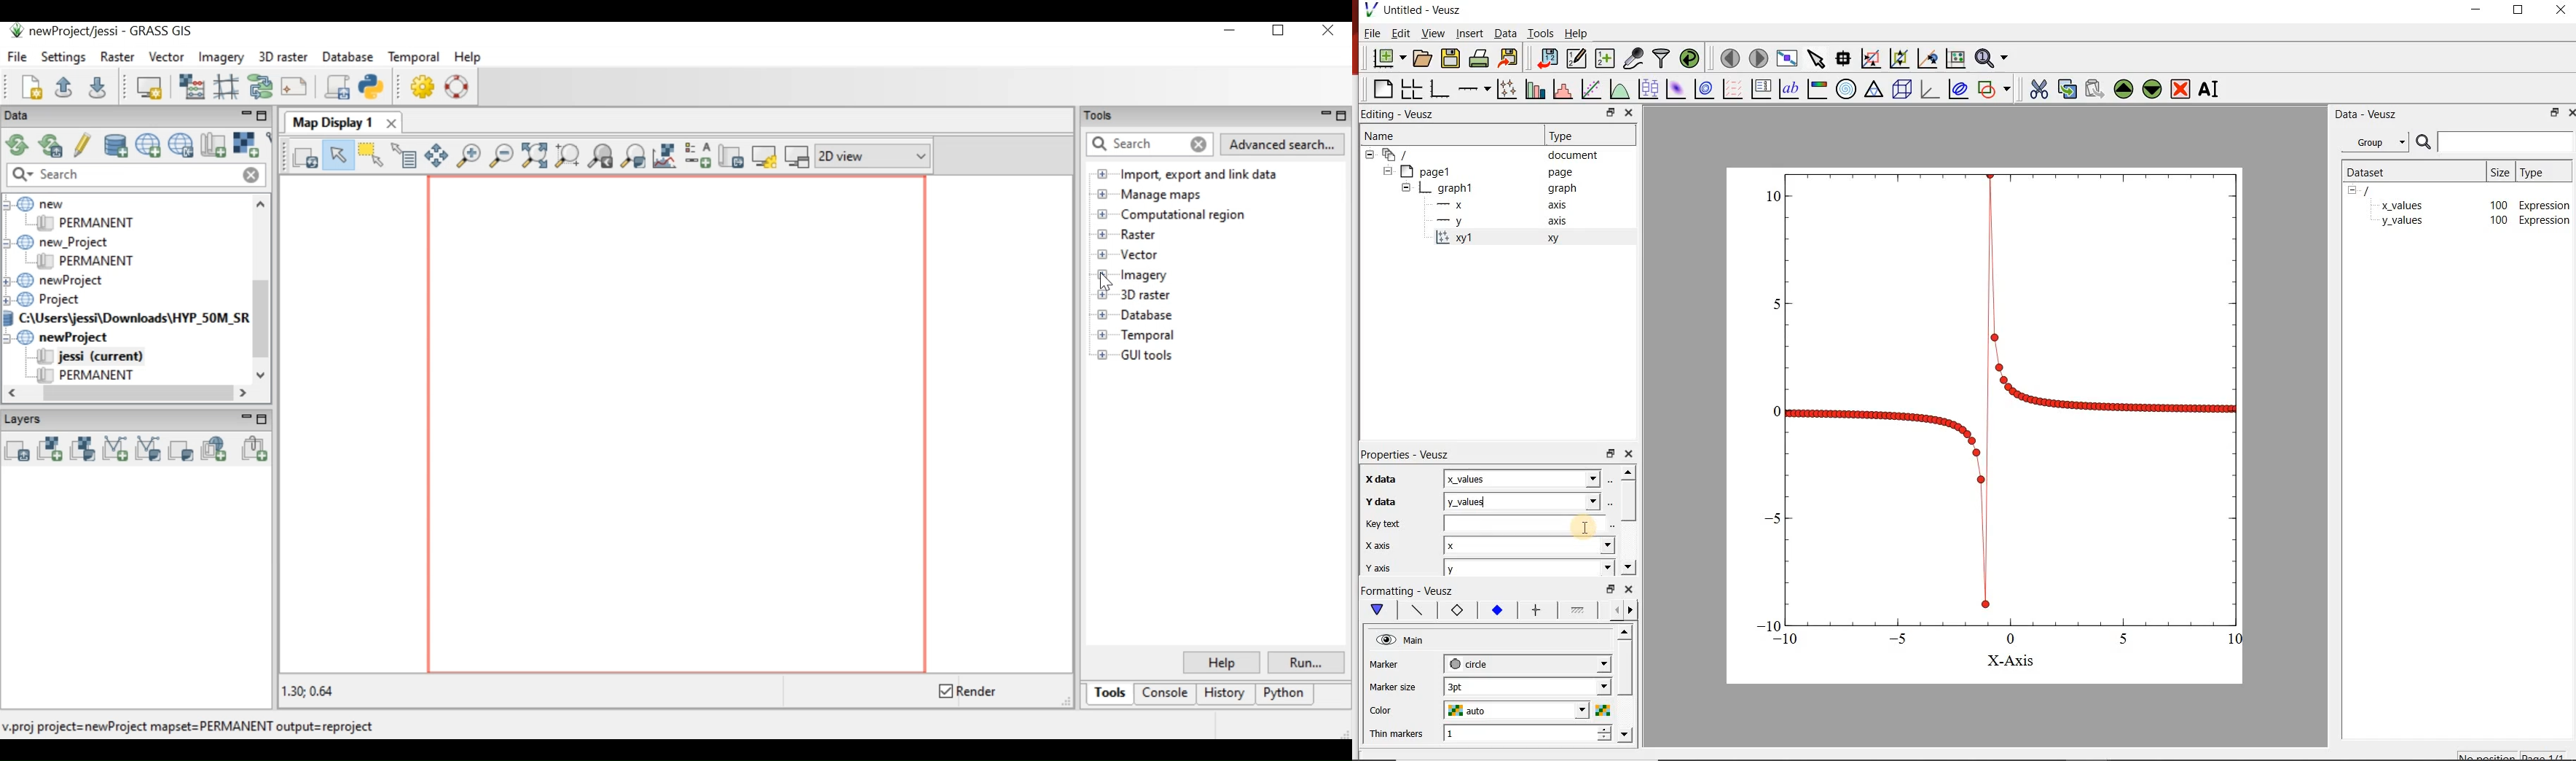 This screenshot has width=2576, height=784. Describe the element at coordinates (1729, 59) in the screenshot. I see `move to previous page` at that location.